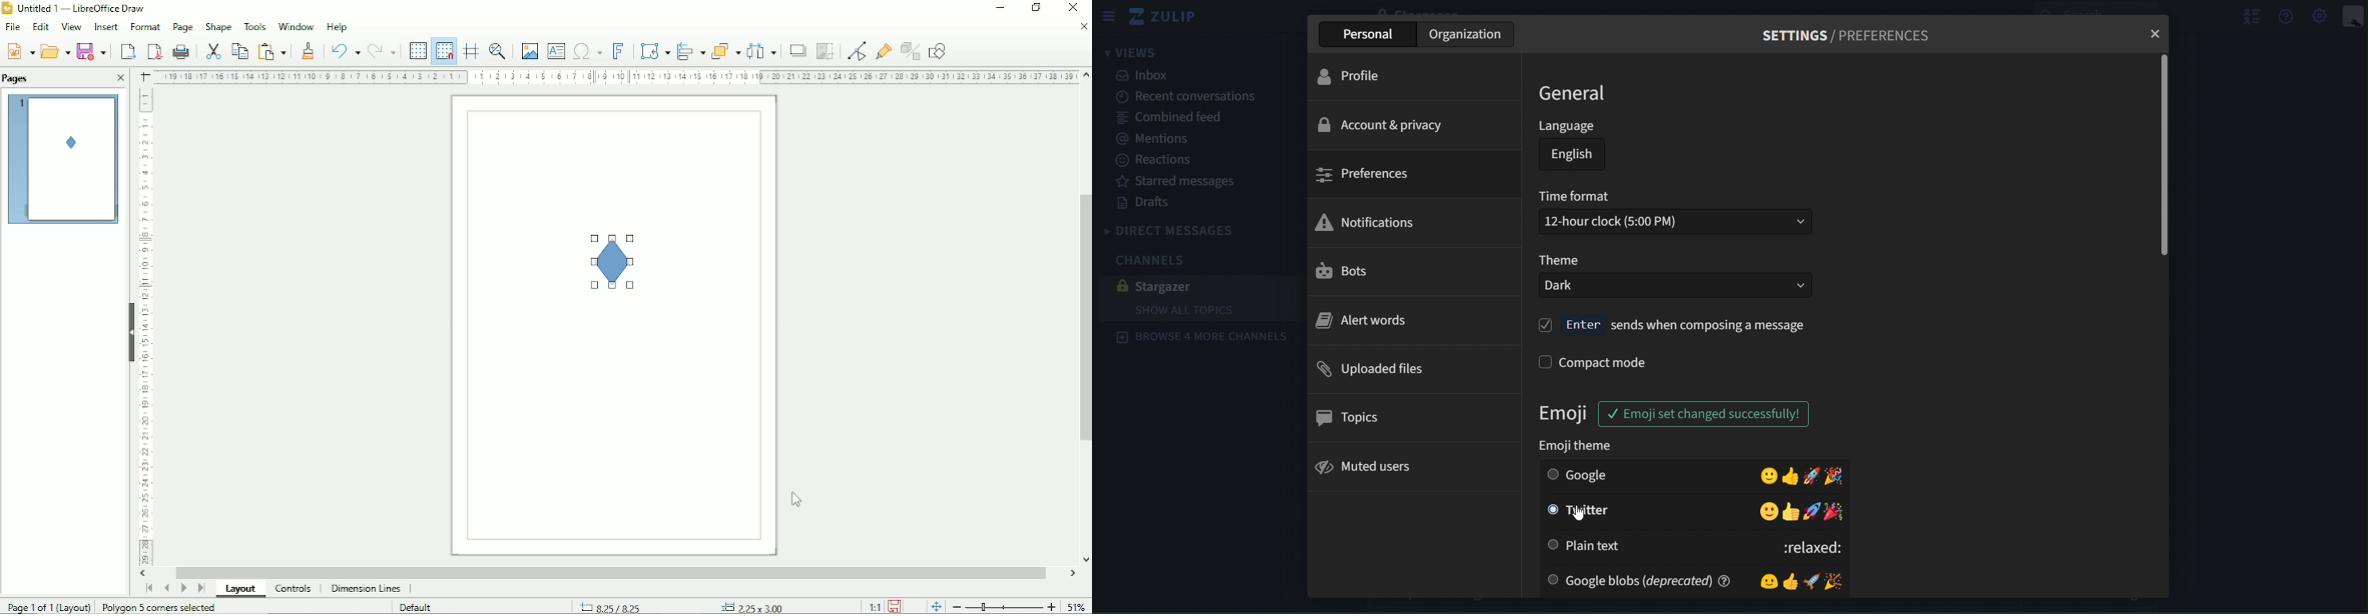 Image resolution: width=2380 pixels, height=616 pixels. Describe the element at coordinates (910, 49) in the screenshot. I see `Toggle extrusion` at that location.